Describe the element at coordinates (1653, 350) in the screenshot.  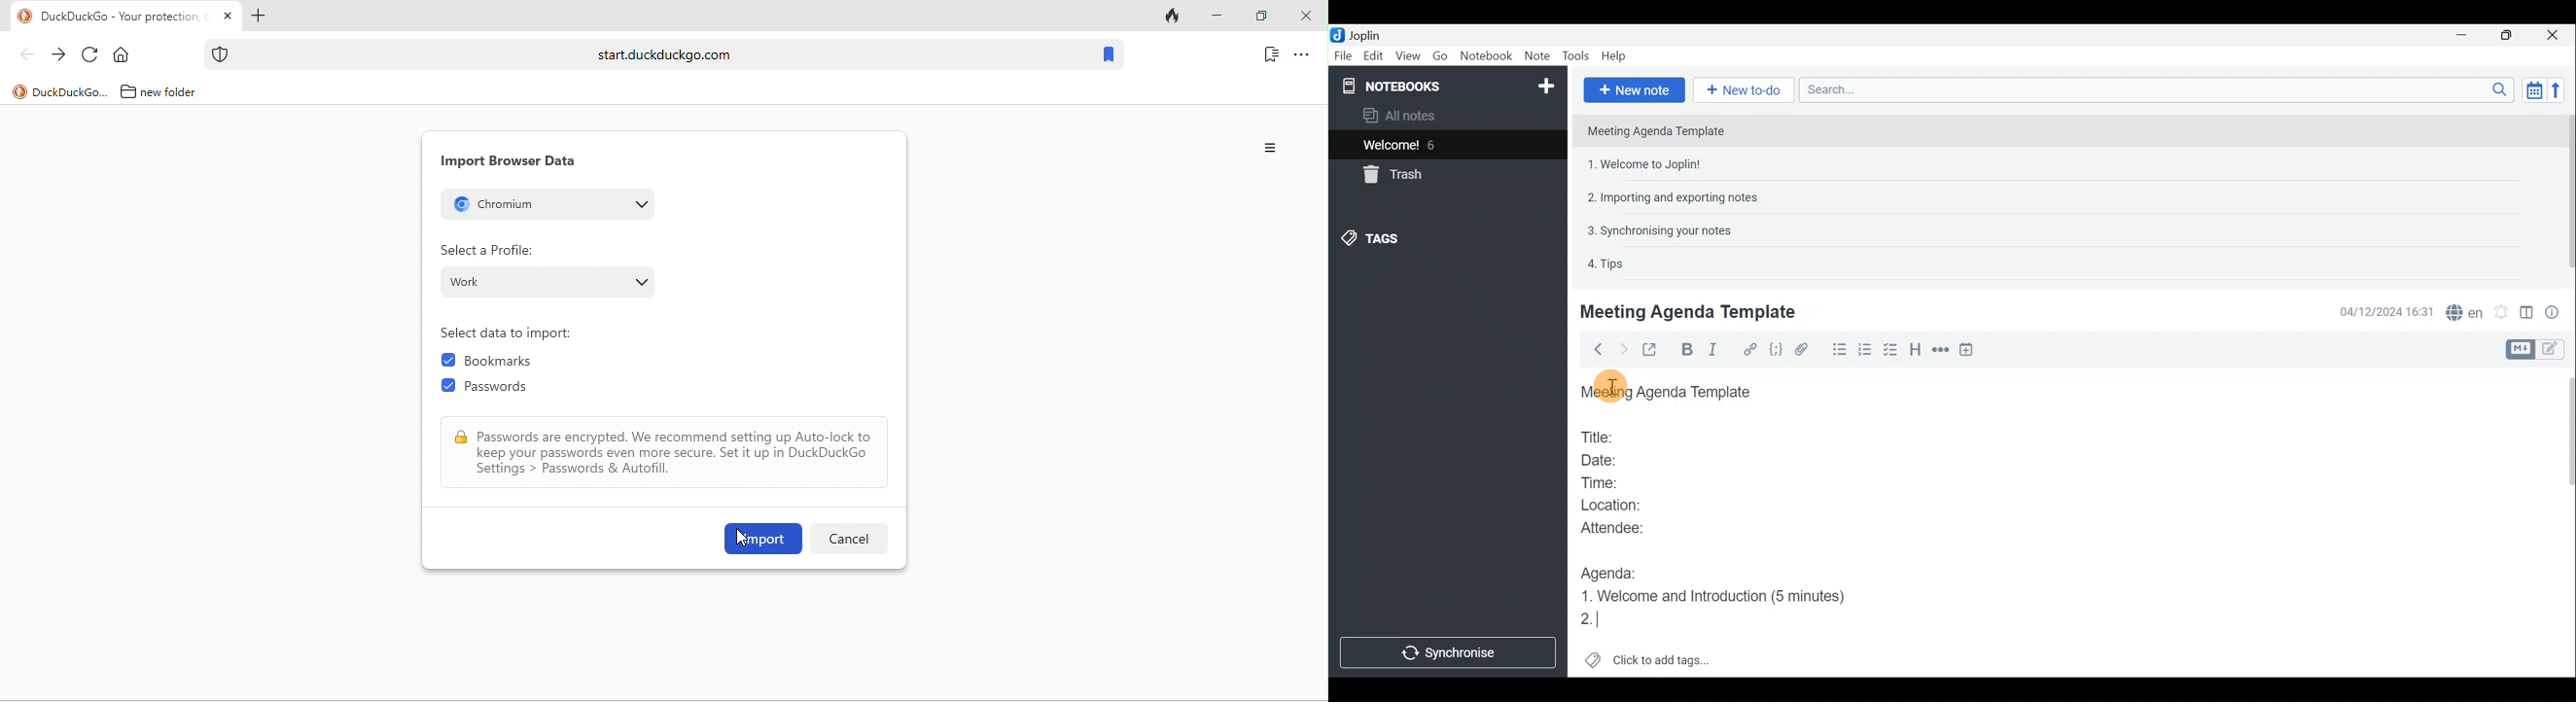
I see `Toggle external editing` at that location.